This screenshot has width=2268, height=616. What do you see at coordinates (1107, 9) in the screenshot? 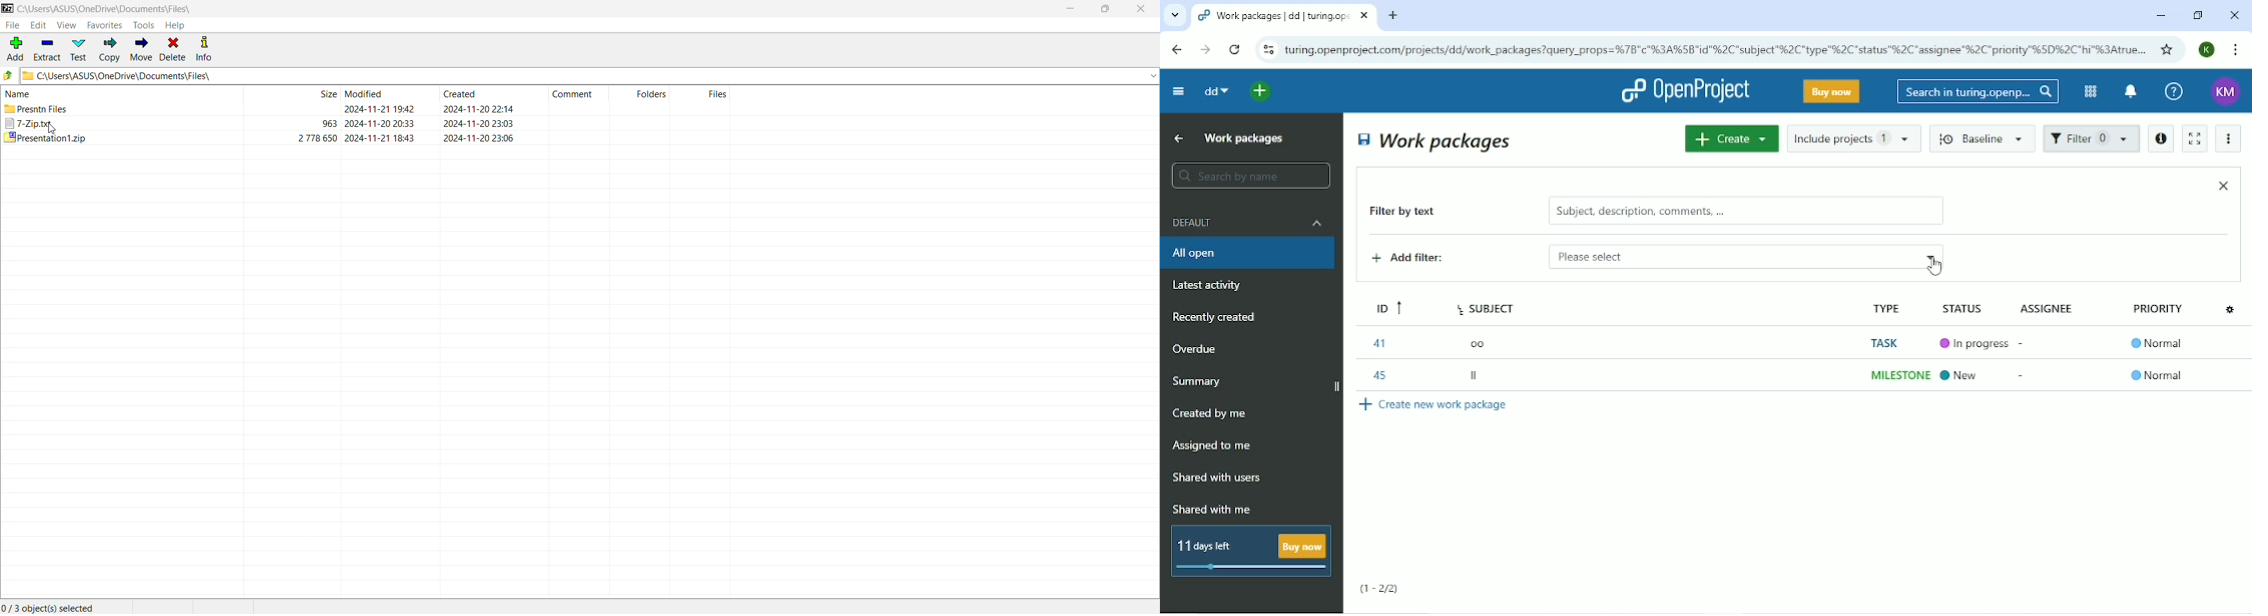
I see `Restore Down` at bounding box center [1107, 9].